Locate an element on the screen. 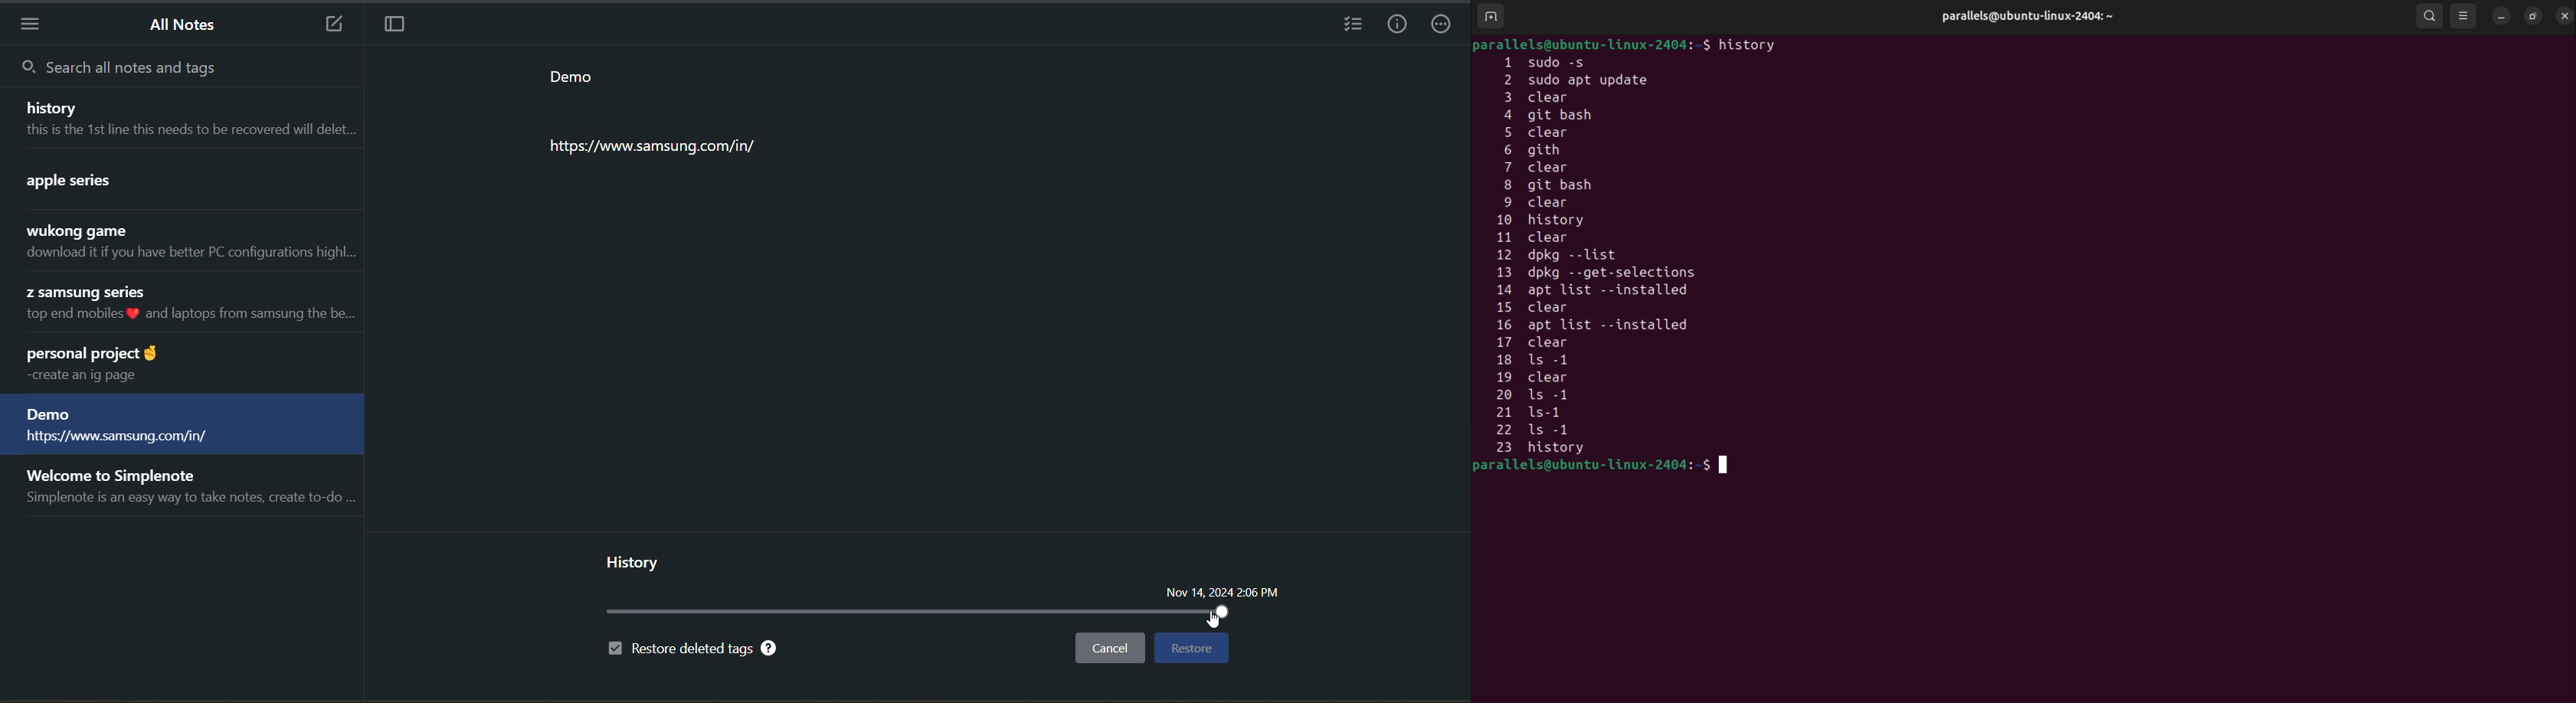 The width and height of the screenshot is (2576, 728). cancel is located at coordinates (1115, 650).